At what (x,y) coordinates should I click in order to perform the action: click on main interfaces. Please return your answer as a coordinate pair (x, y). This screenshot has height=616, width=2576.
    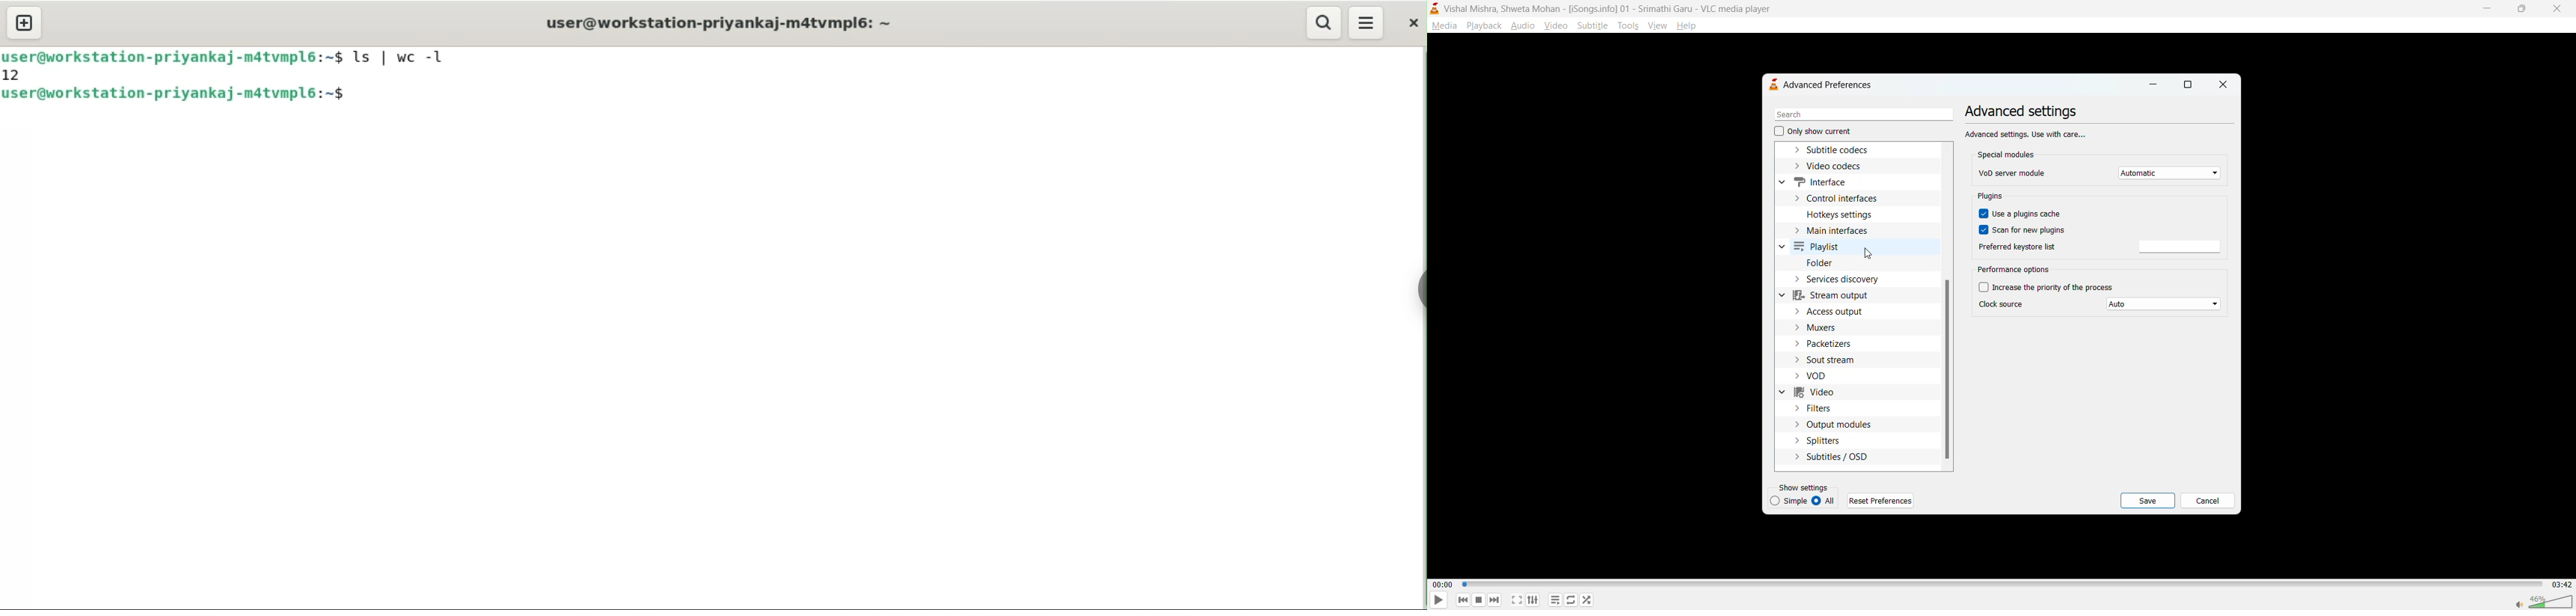
    Looking at the image, I should click on (1843, 233).